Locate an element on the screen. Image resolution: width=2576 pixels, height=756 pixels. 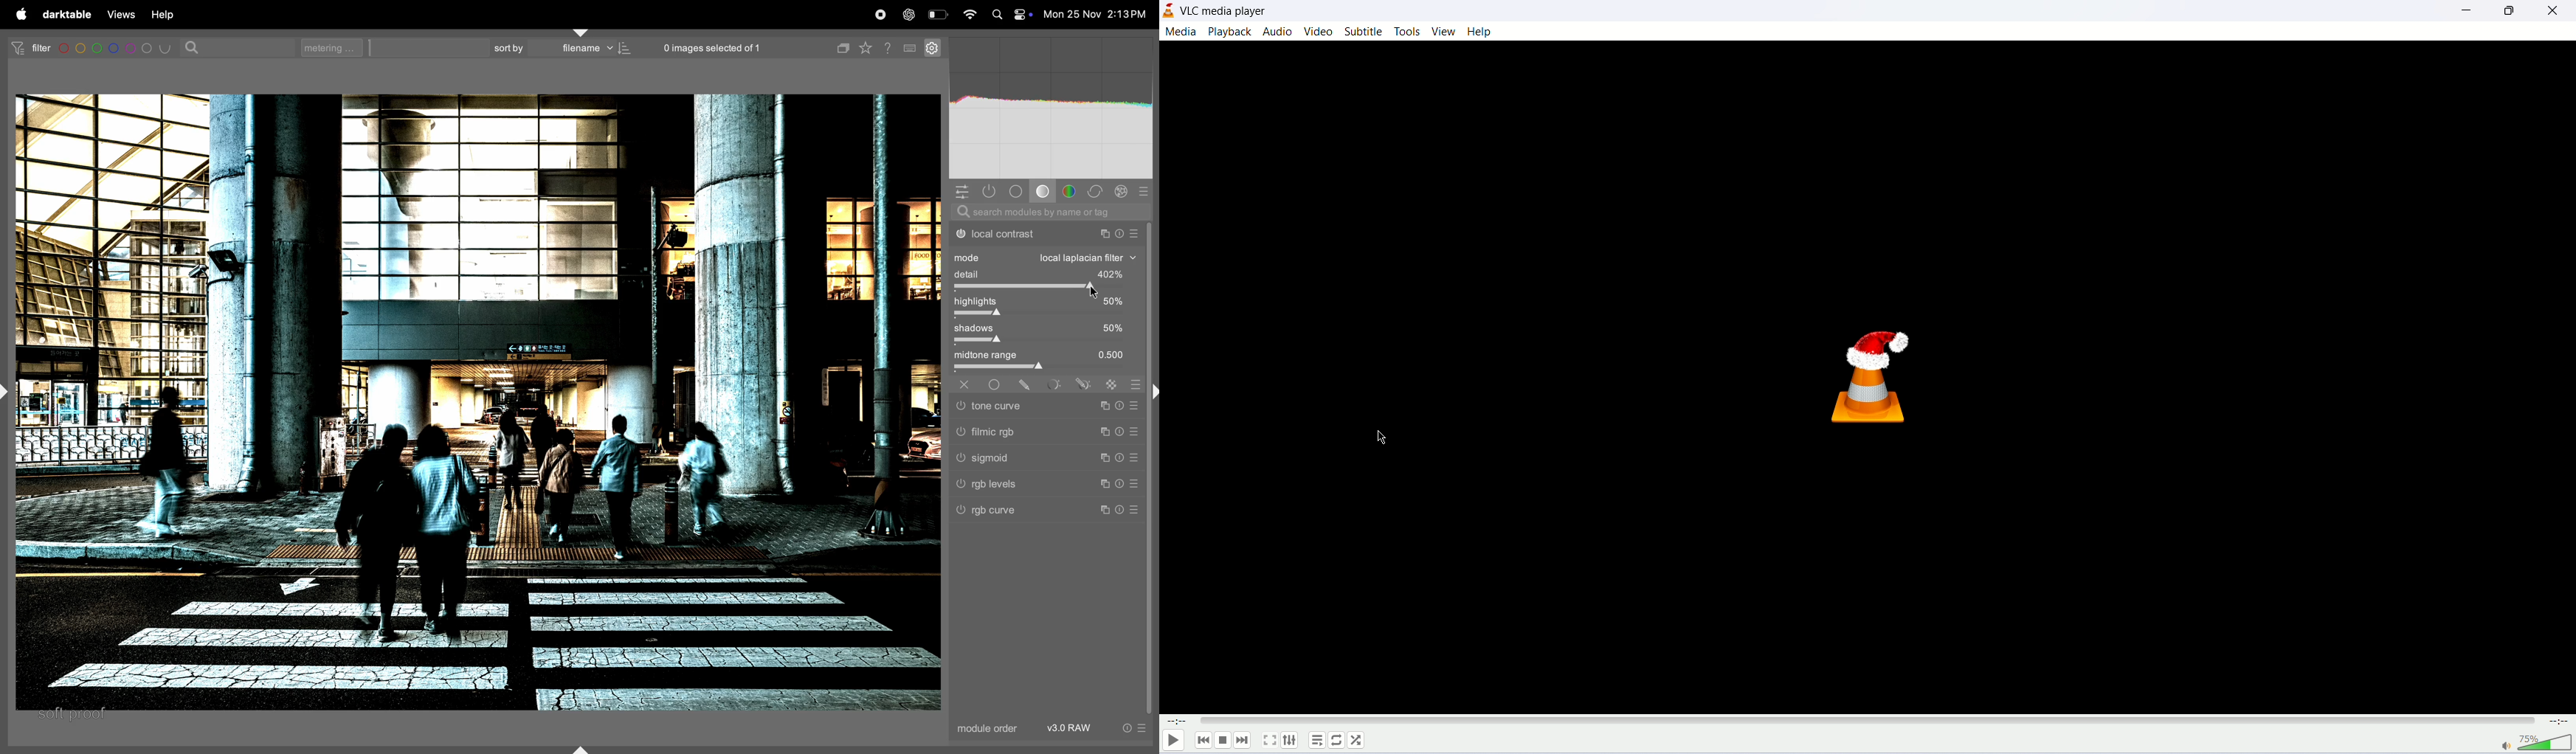
darktable is located at coordinates (66, 15).